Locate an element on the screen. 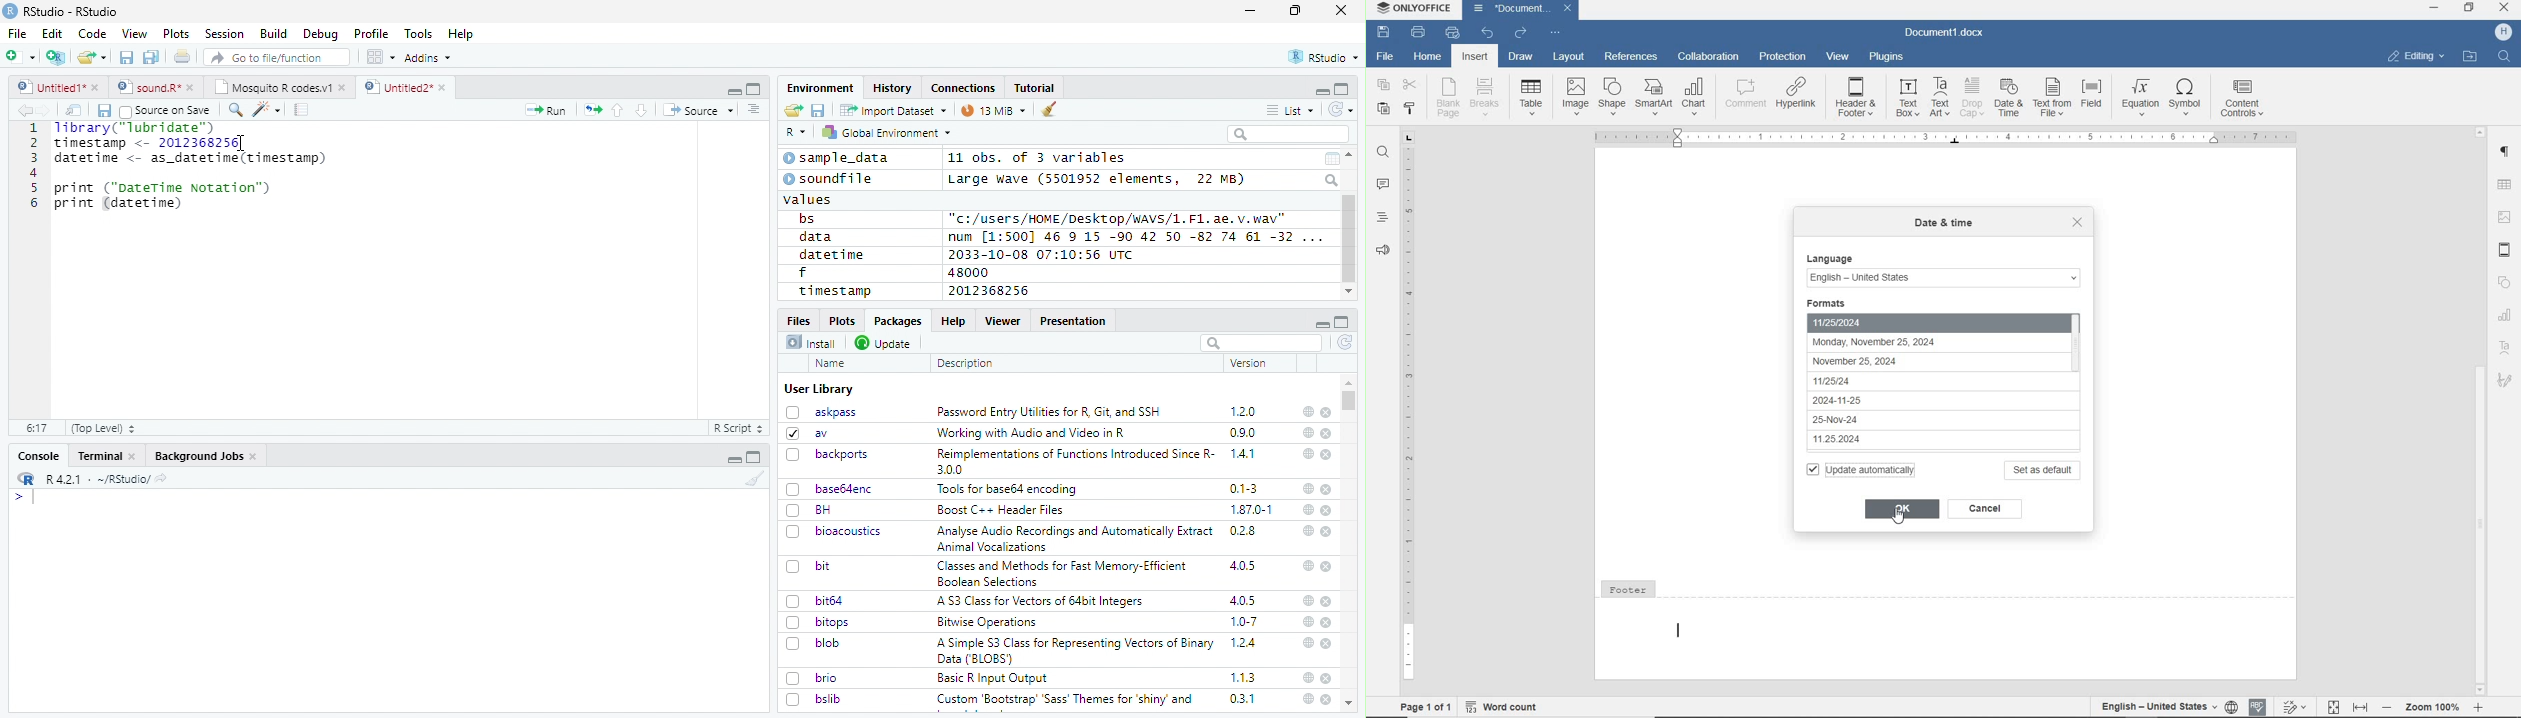 This screenshot has width=2548, height=728. table is located at coordinates (2502, 182).